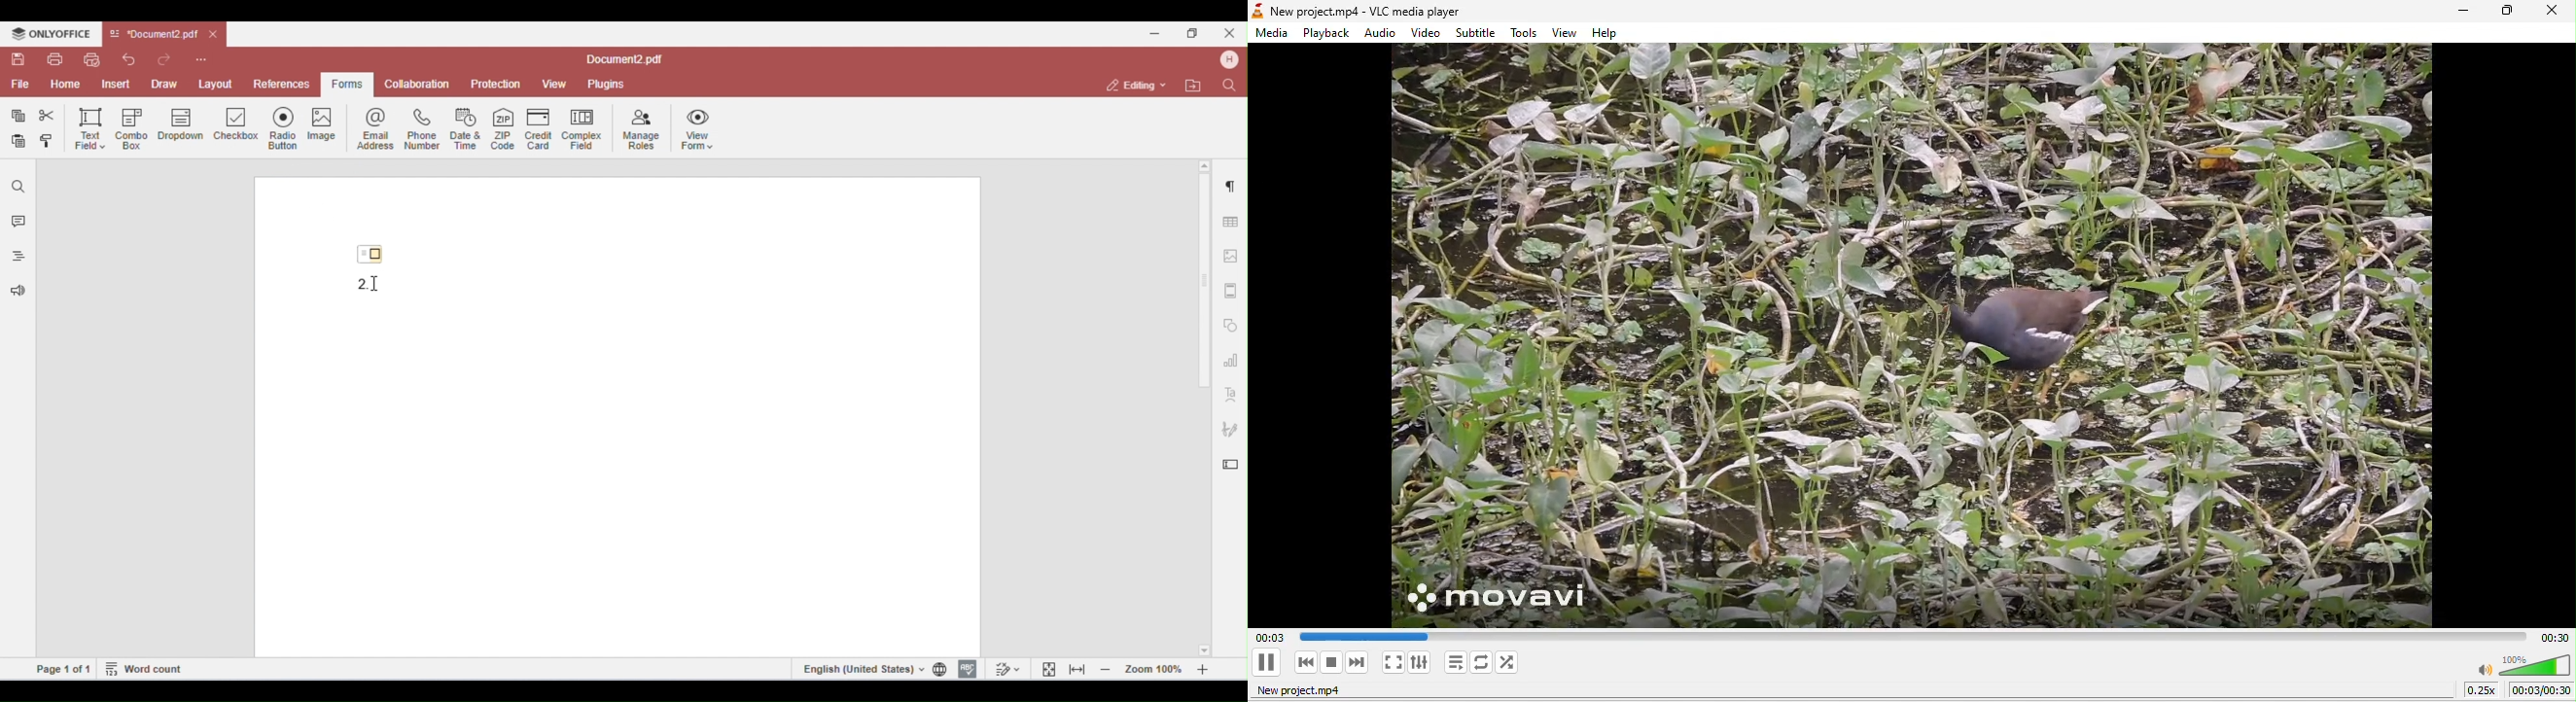 The image size is (2576, 728). What do you see at coordinates (1265, 662) in the screenshot?
I see `play` at bounding box center [1265, 662].